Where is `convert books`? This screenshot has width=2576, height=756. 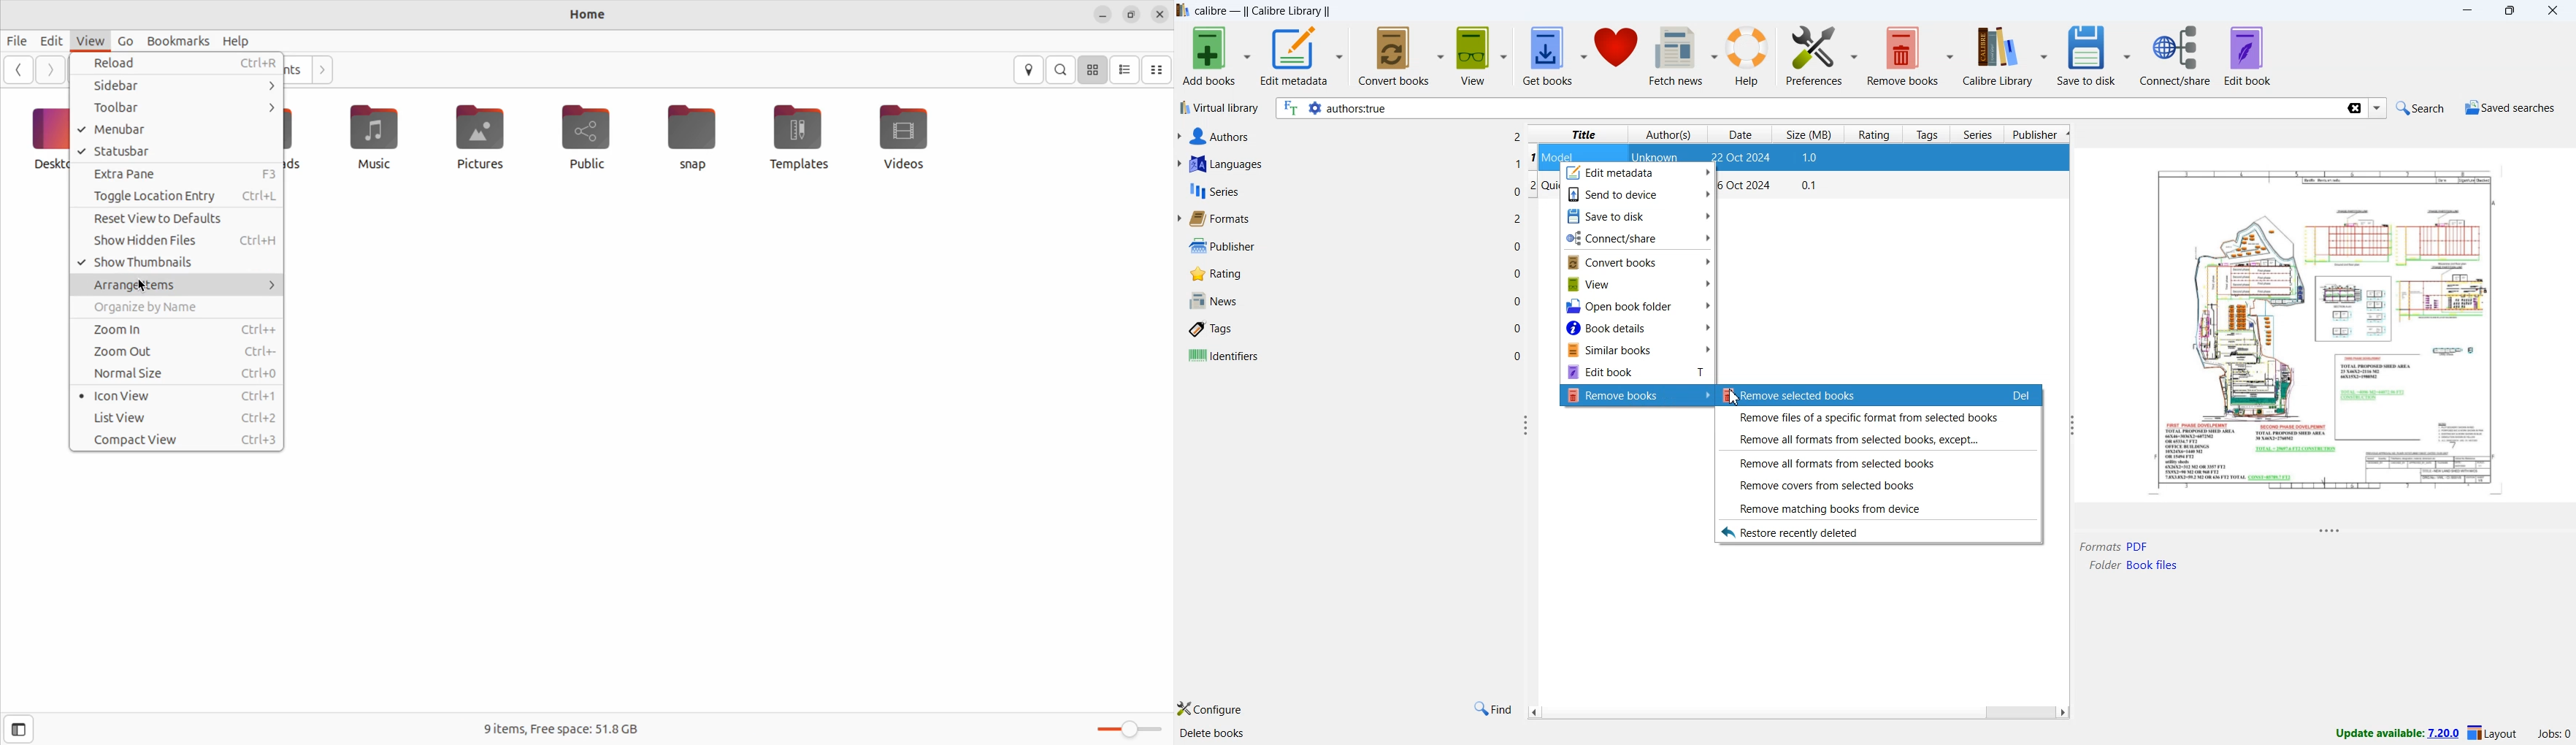
convert books is located at coordinates (1403, 55).